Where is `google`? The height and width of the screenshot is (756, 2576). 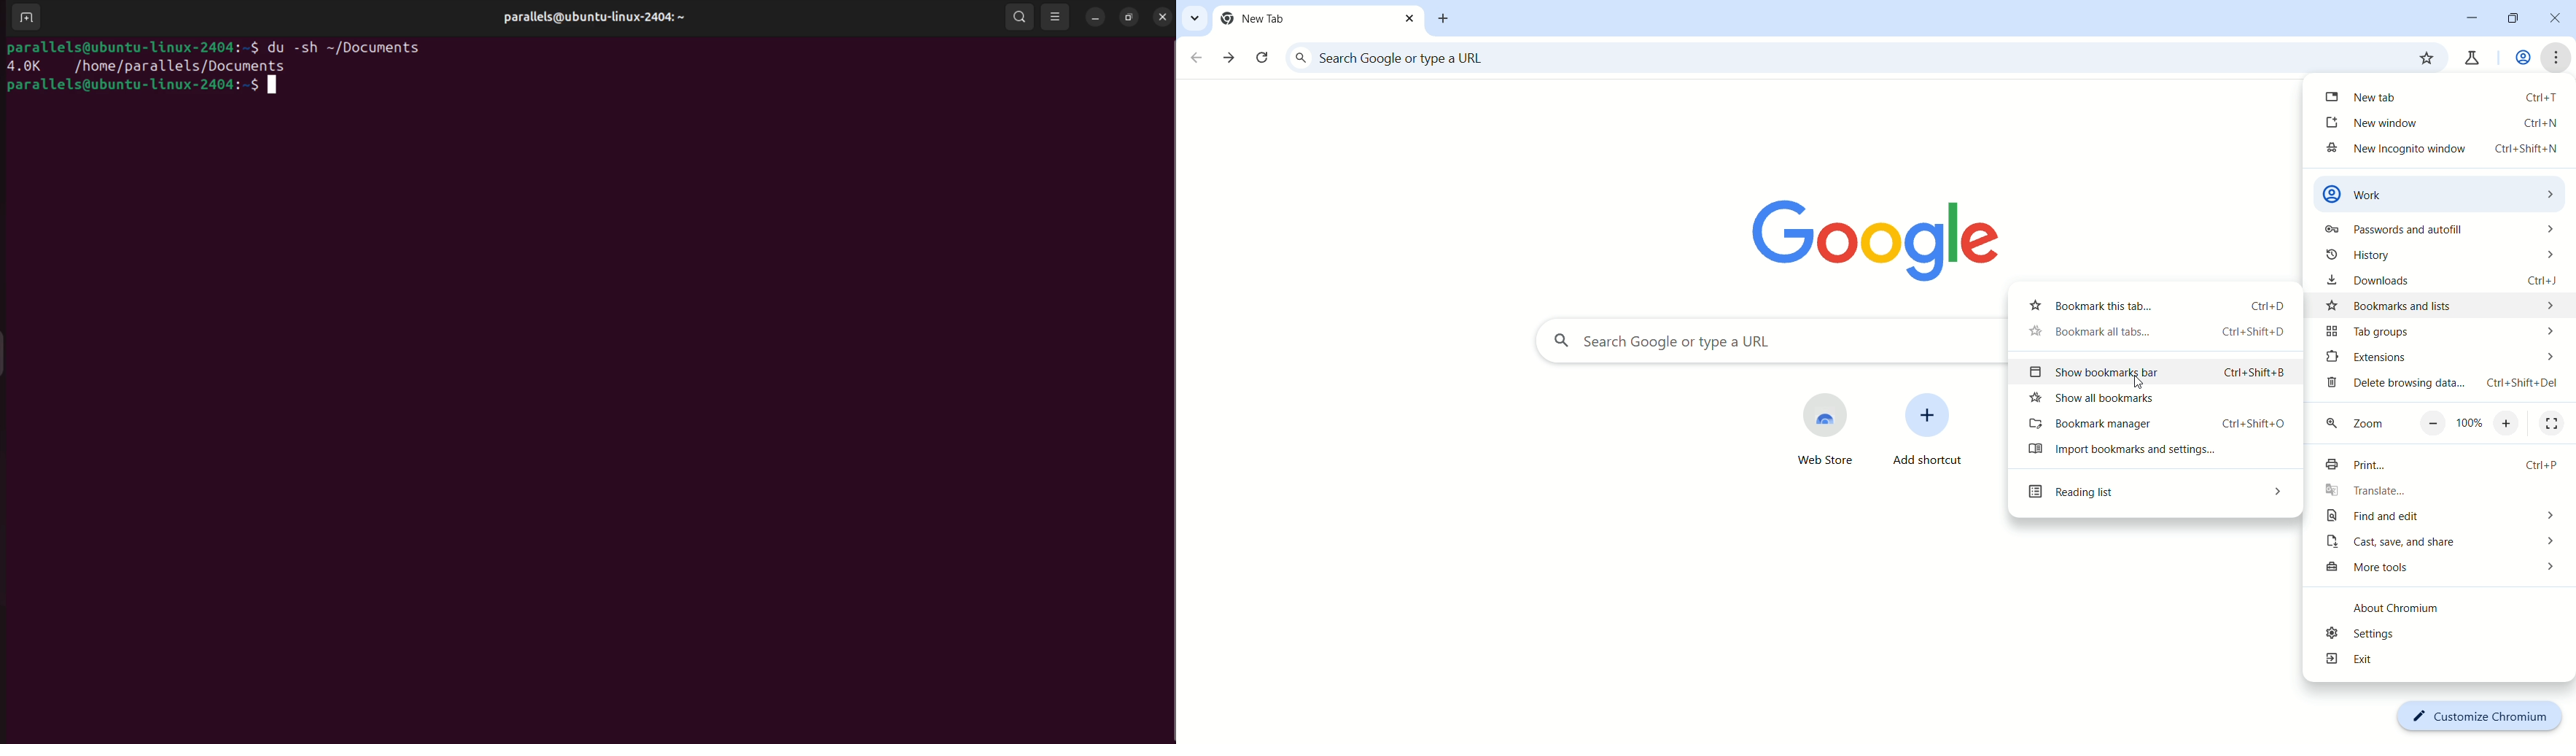
google is located at coordinates (1886, 234).